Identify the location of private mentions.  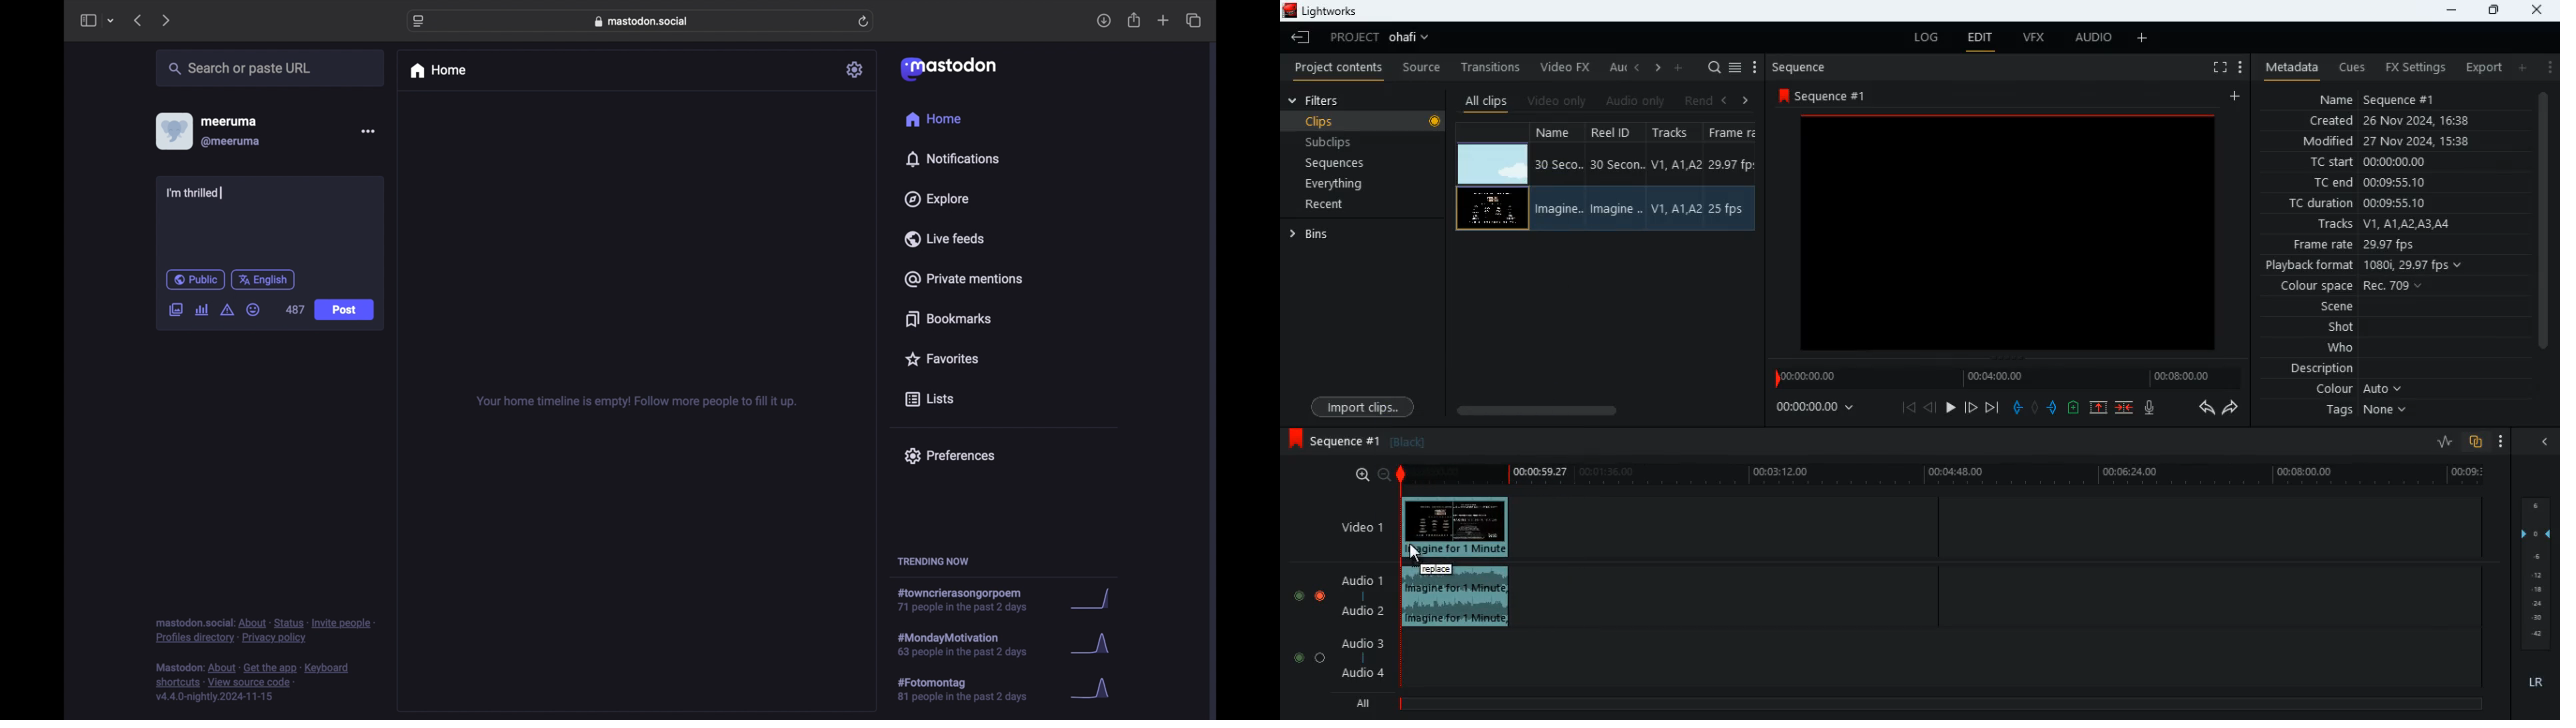
(963, 279).